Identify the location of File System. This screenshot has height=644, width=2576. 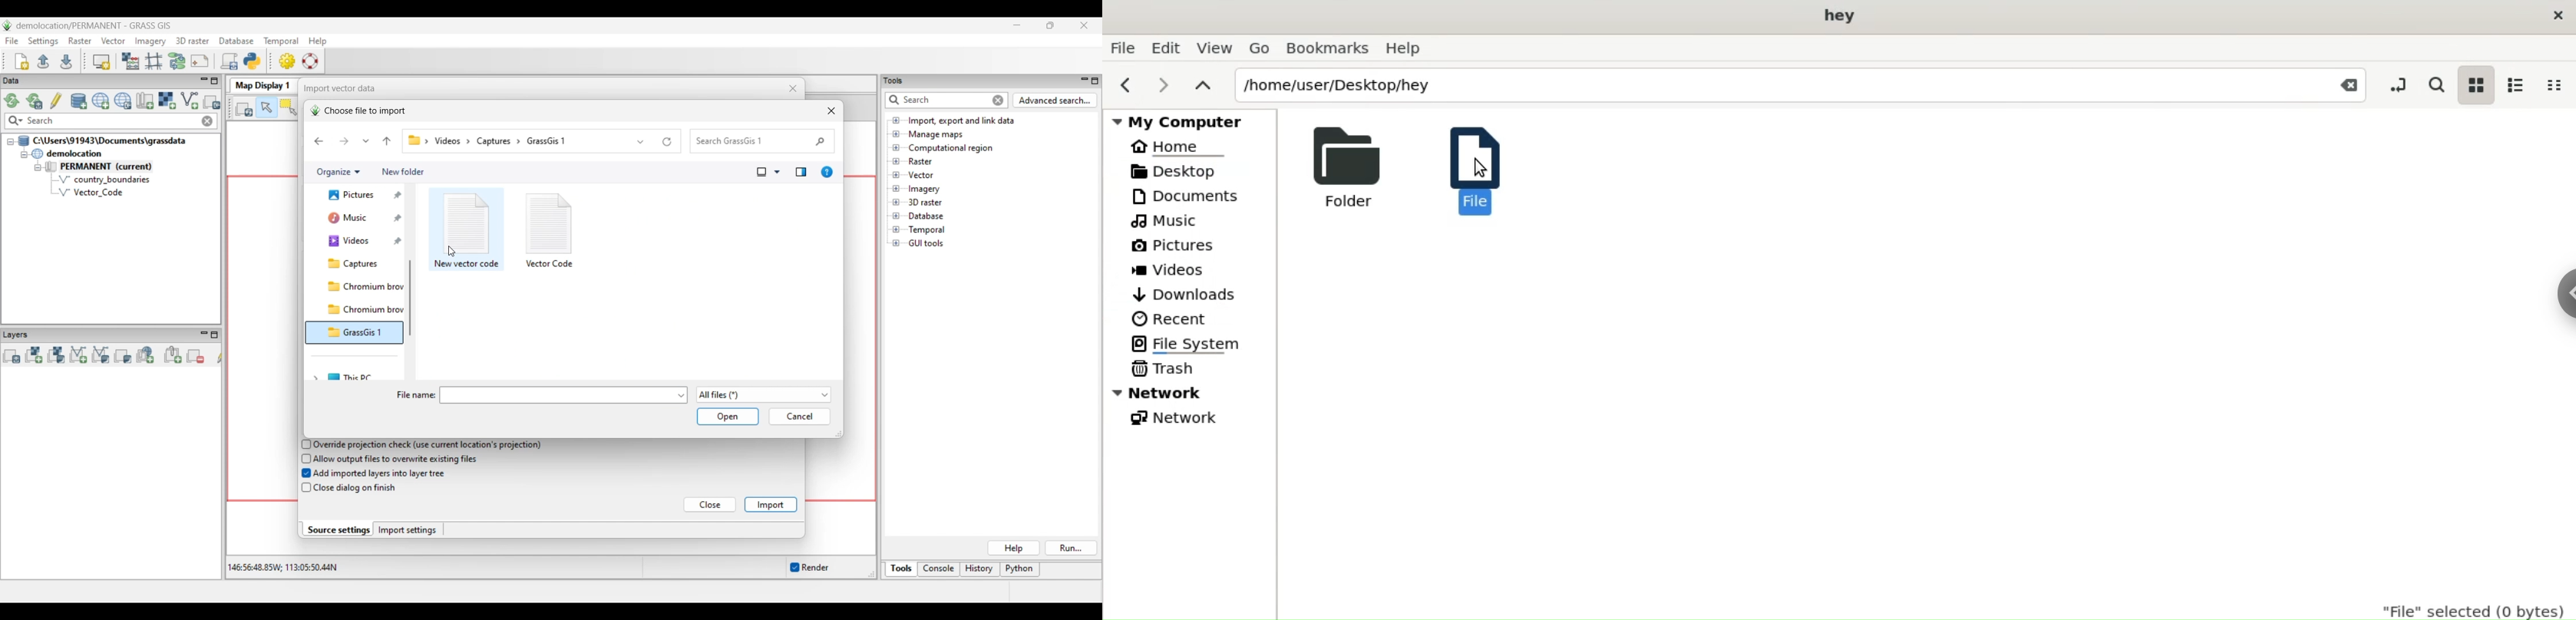
(1196, 342).